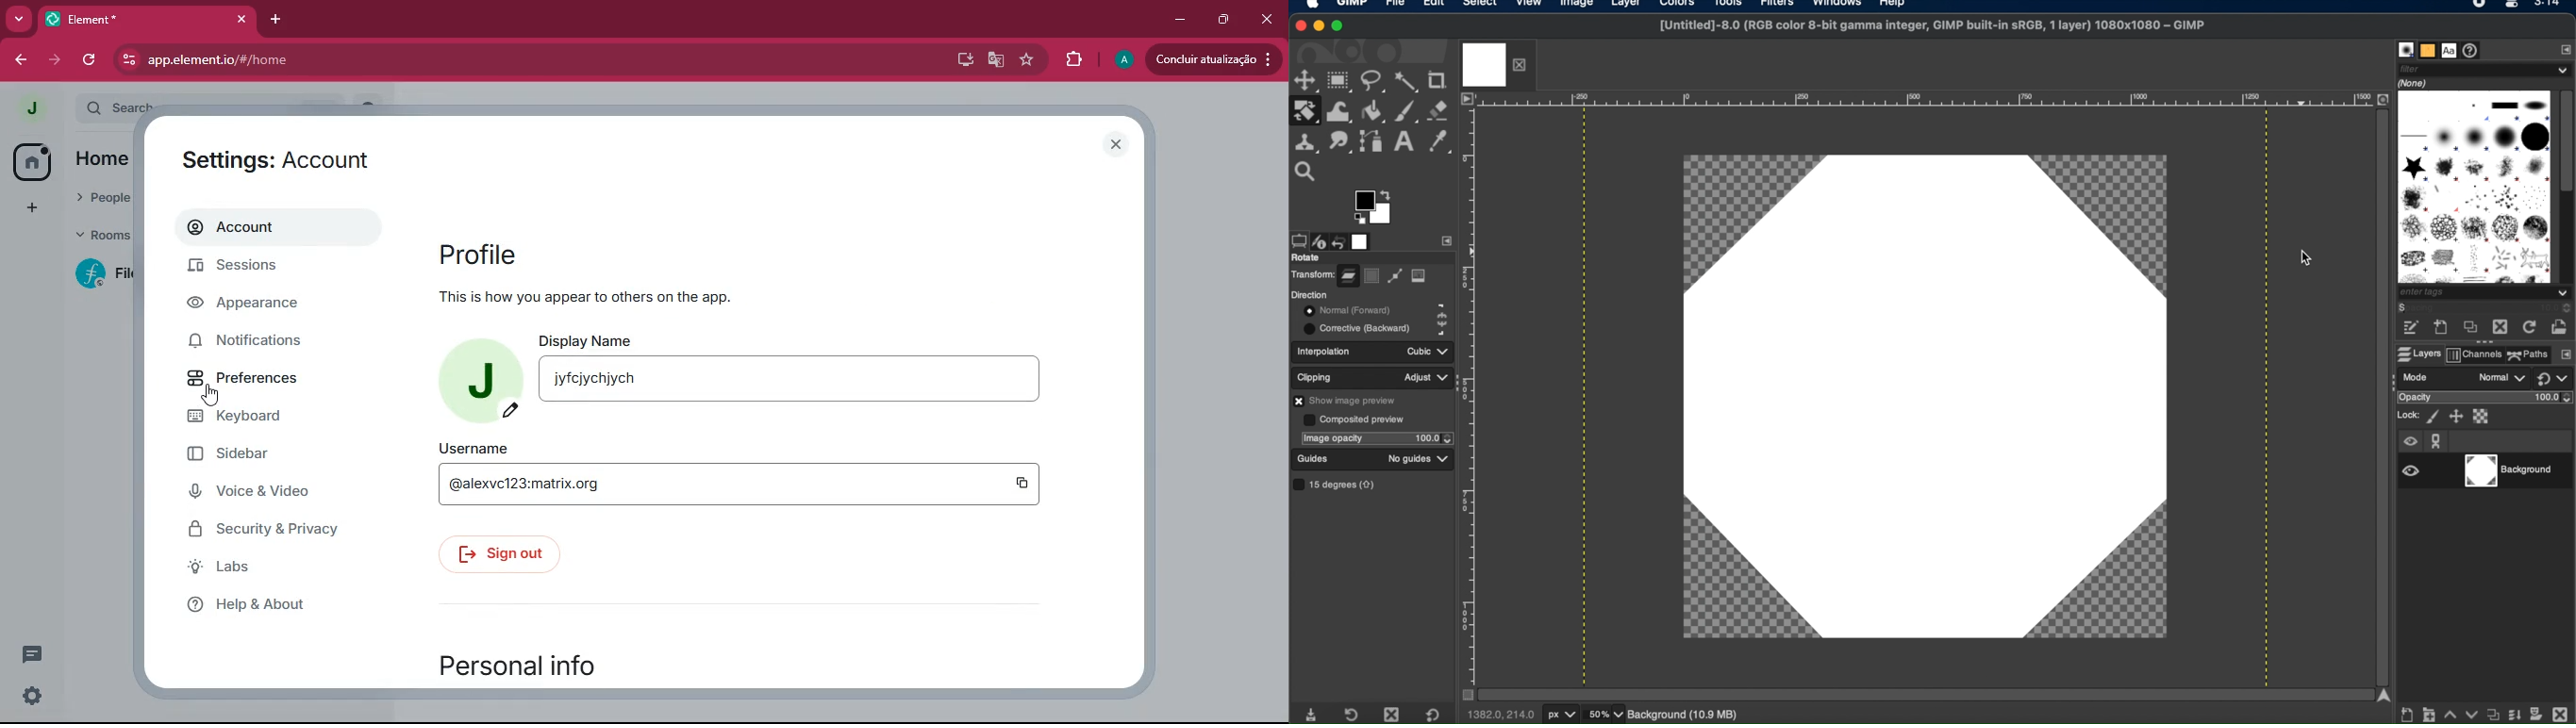 Image resolution: width=2576 pixels, height=728 pixels. What do you see at coordinates (1440, 111) in the screenshot?
I see `eraser tool` at bounding box center [1440, 111].